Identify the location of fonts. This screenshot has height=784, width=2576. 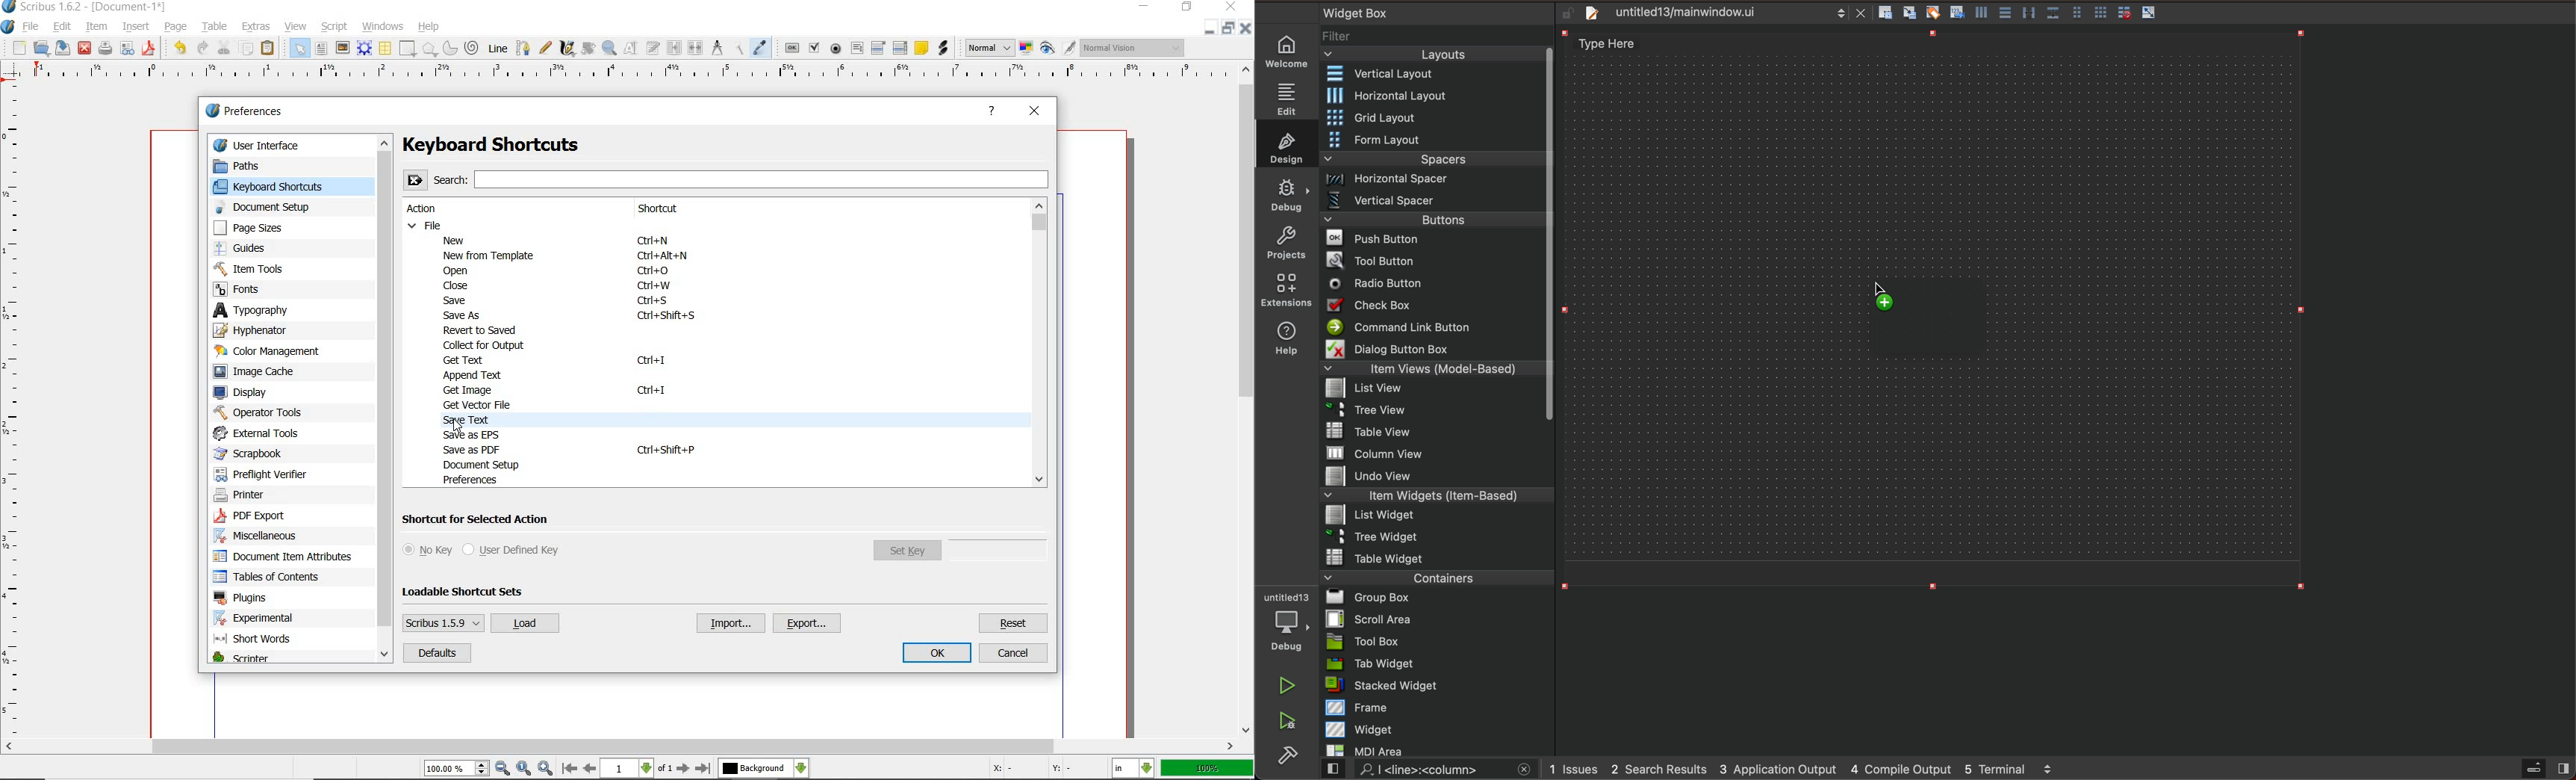
(253, 291).